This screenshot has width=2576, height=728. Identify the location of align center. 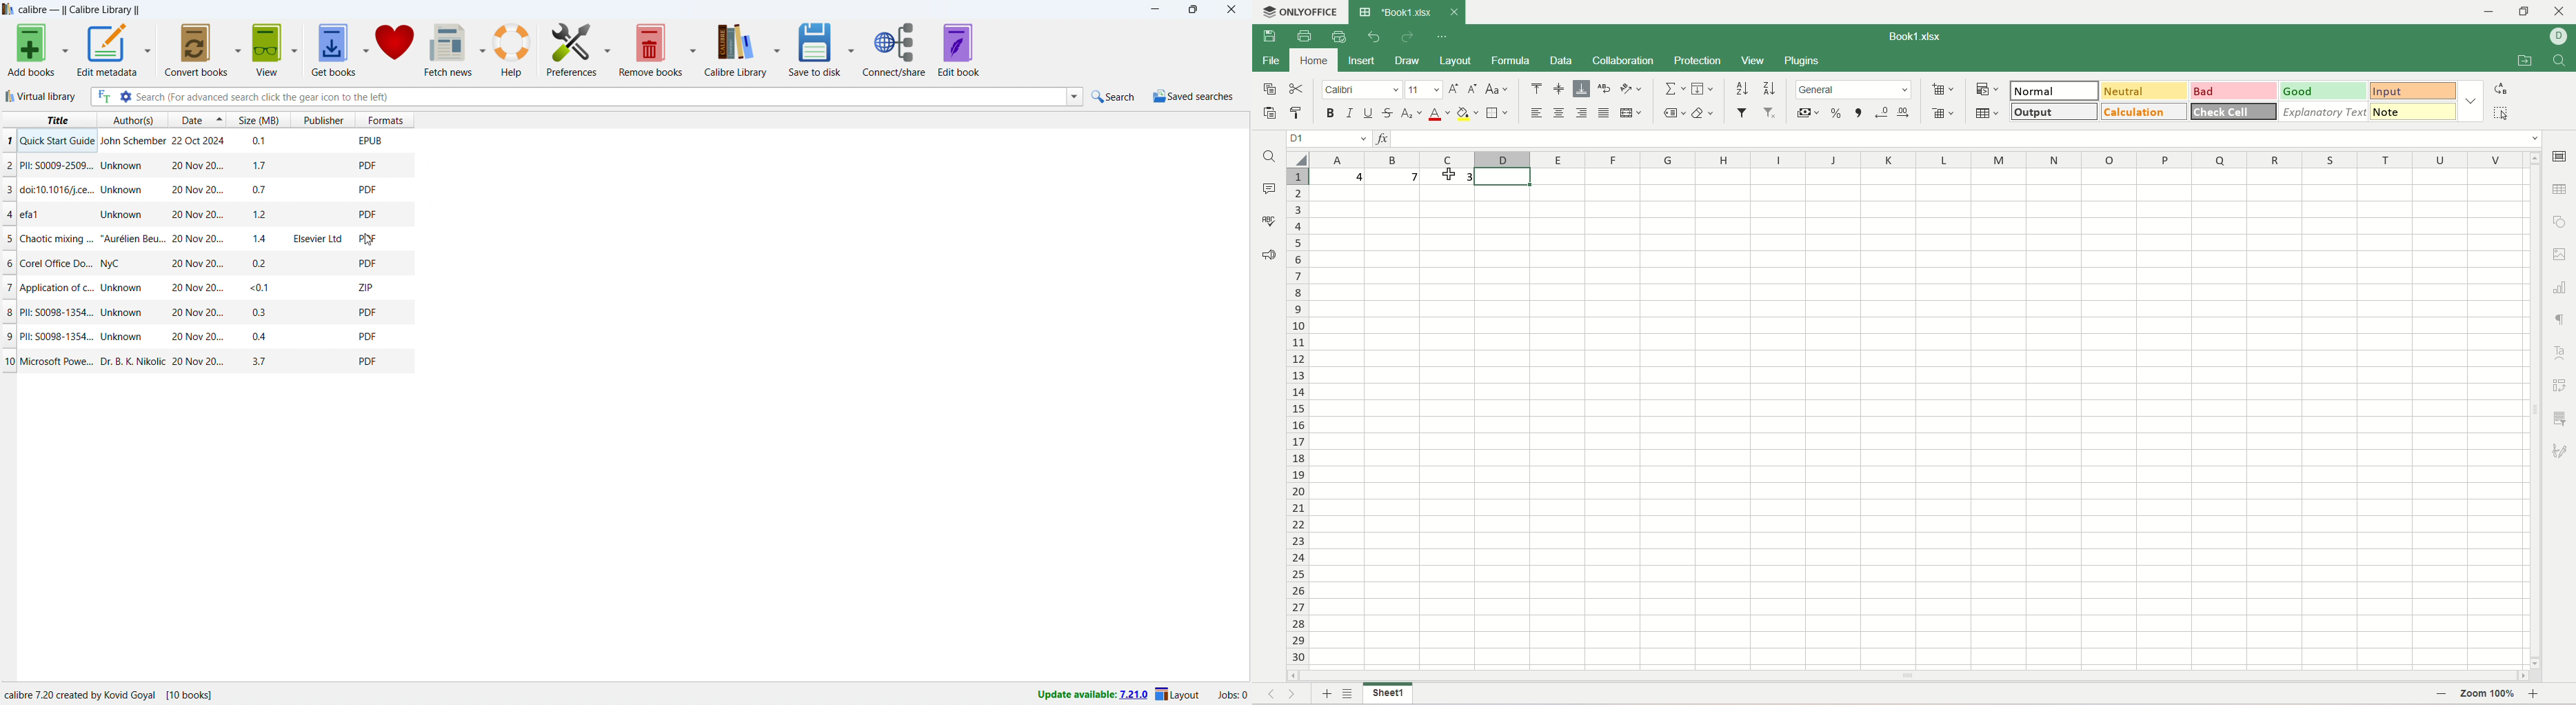
(1560, 113).